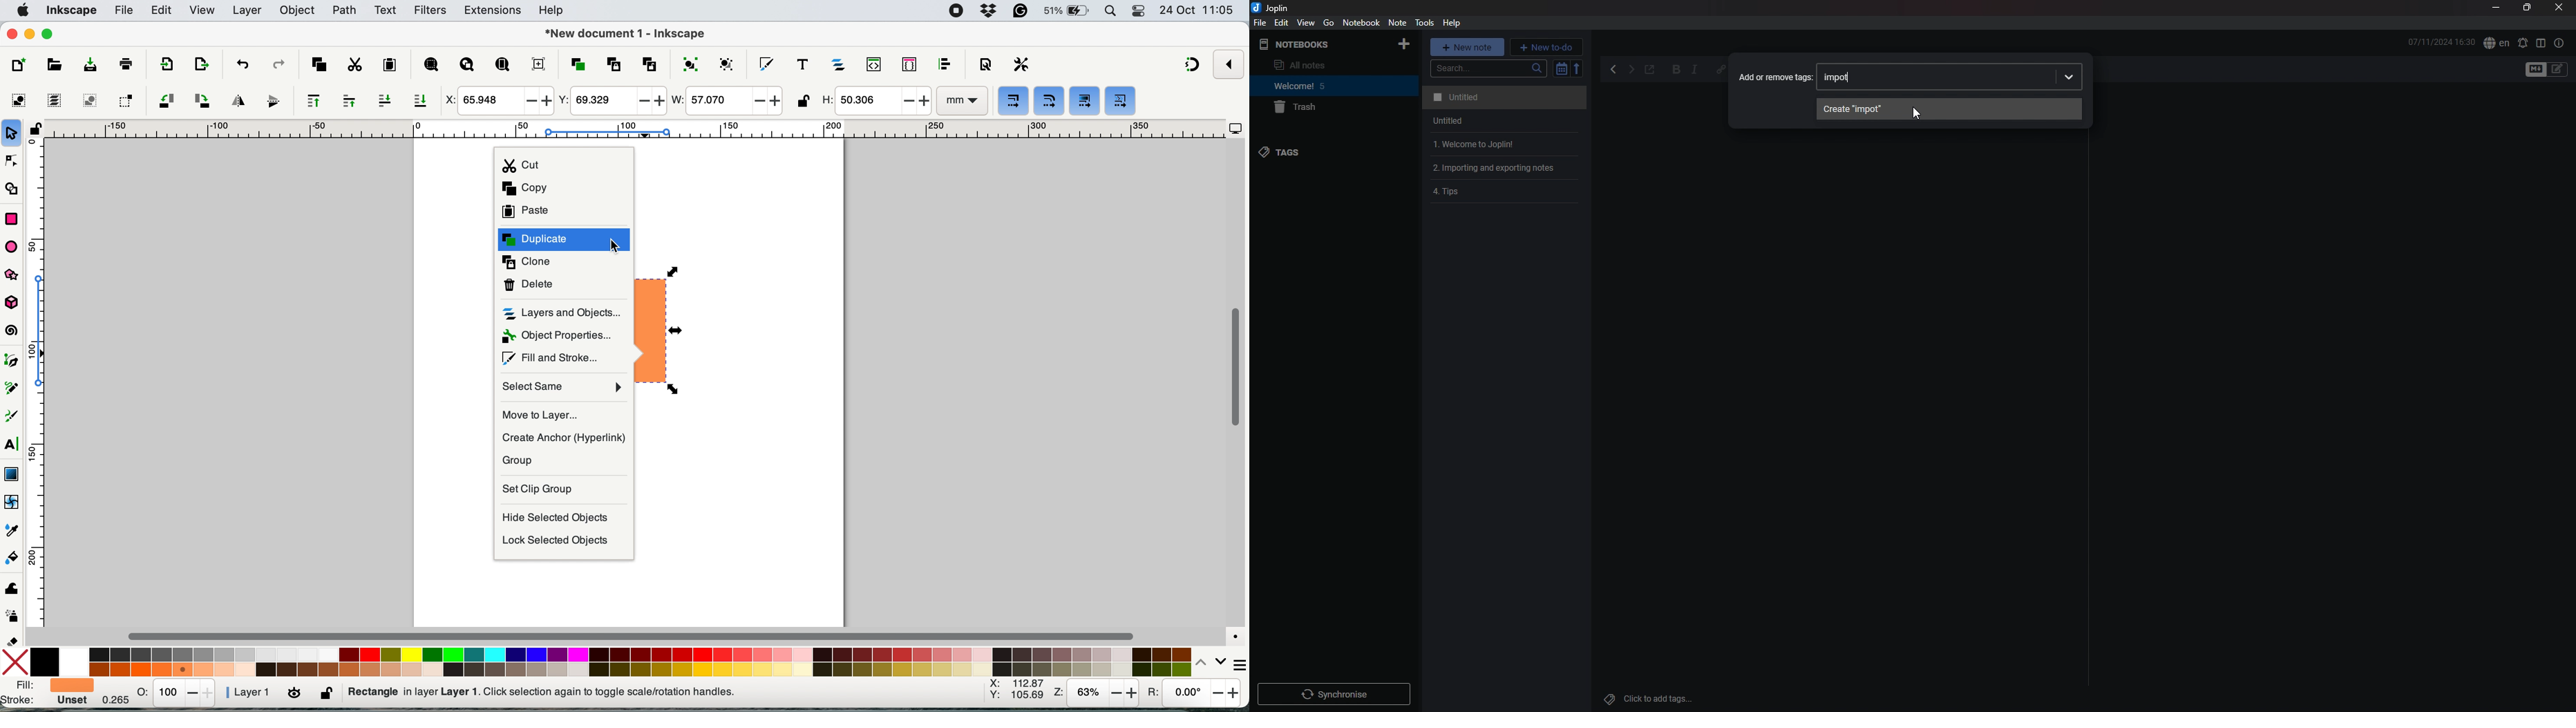 The height and width of the screenshot is (728, 2576). I want to click on open import, so click(201, 64).